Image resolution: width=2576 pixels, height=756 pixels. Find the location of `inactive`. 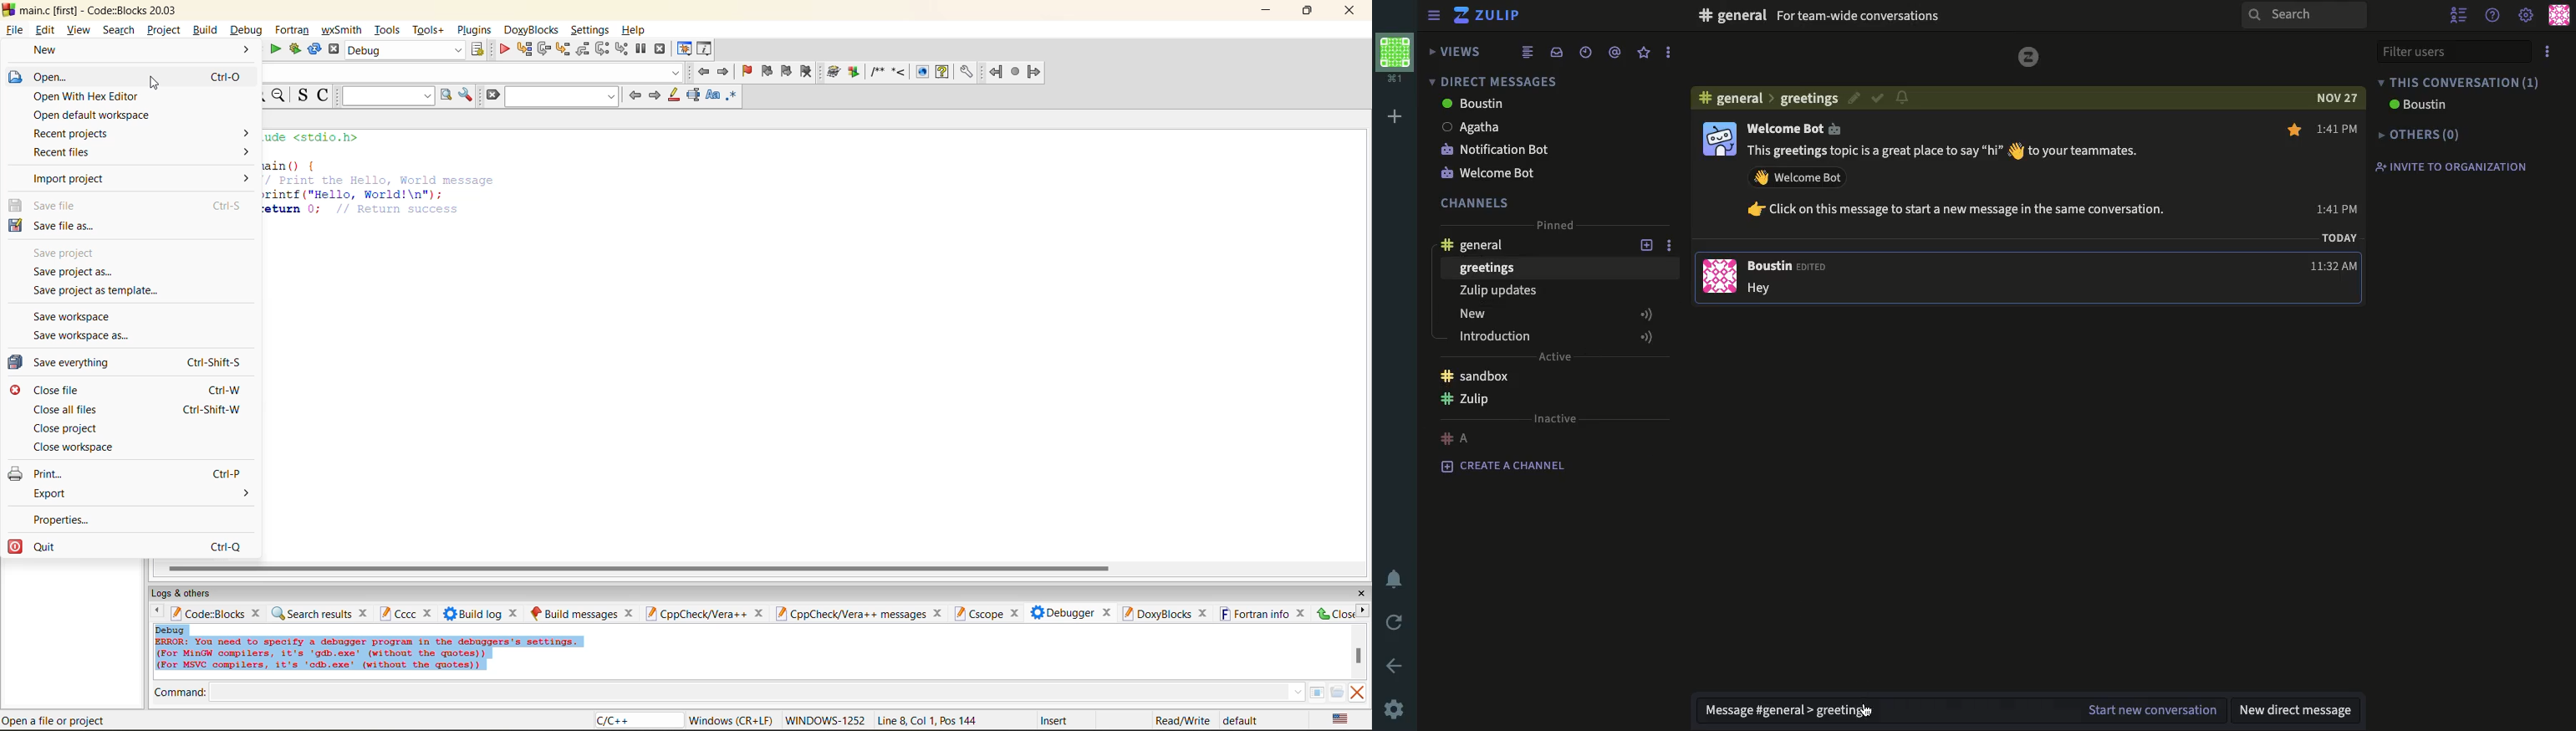

inactive is located at coordinates (1556, 418).